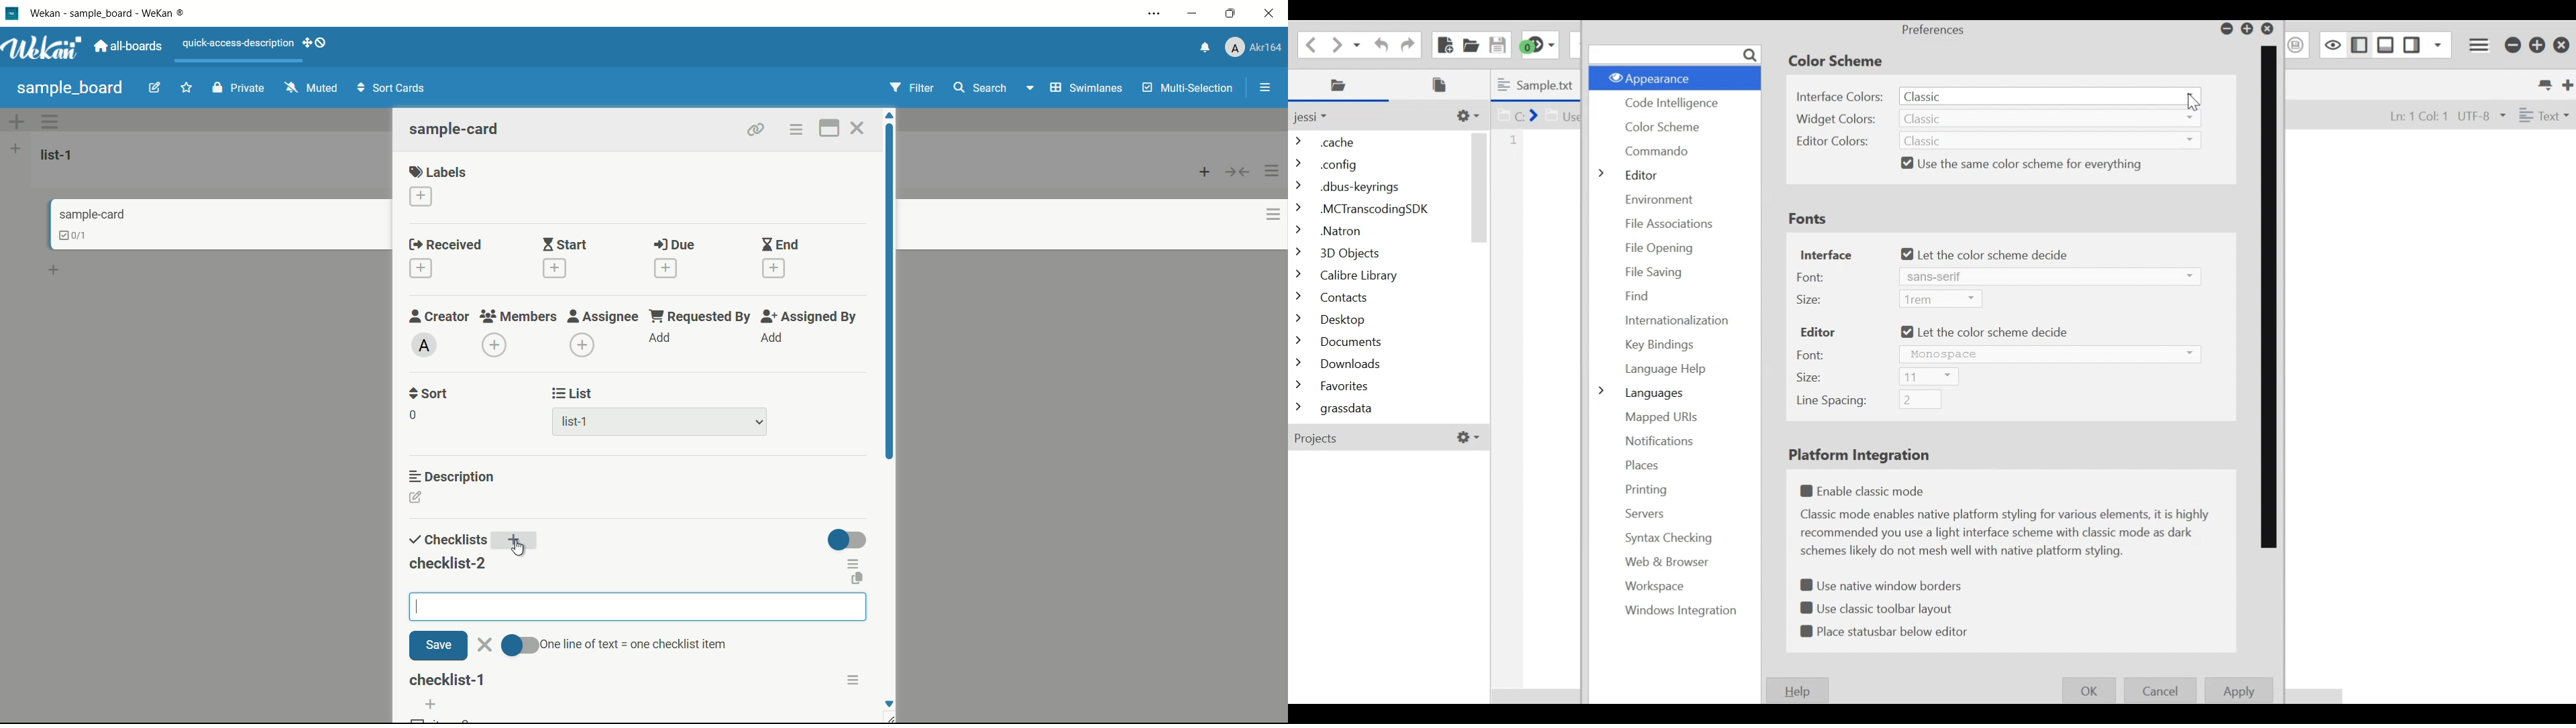  What do you see at coordinates (979, 88) in the screenshot?
I see `search` at bounding box center [979, 88].